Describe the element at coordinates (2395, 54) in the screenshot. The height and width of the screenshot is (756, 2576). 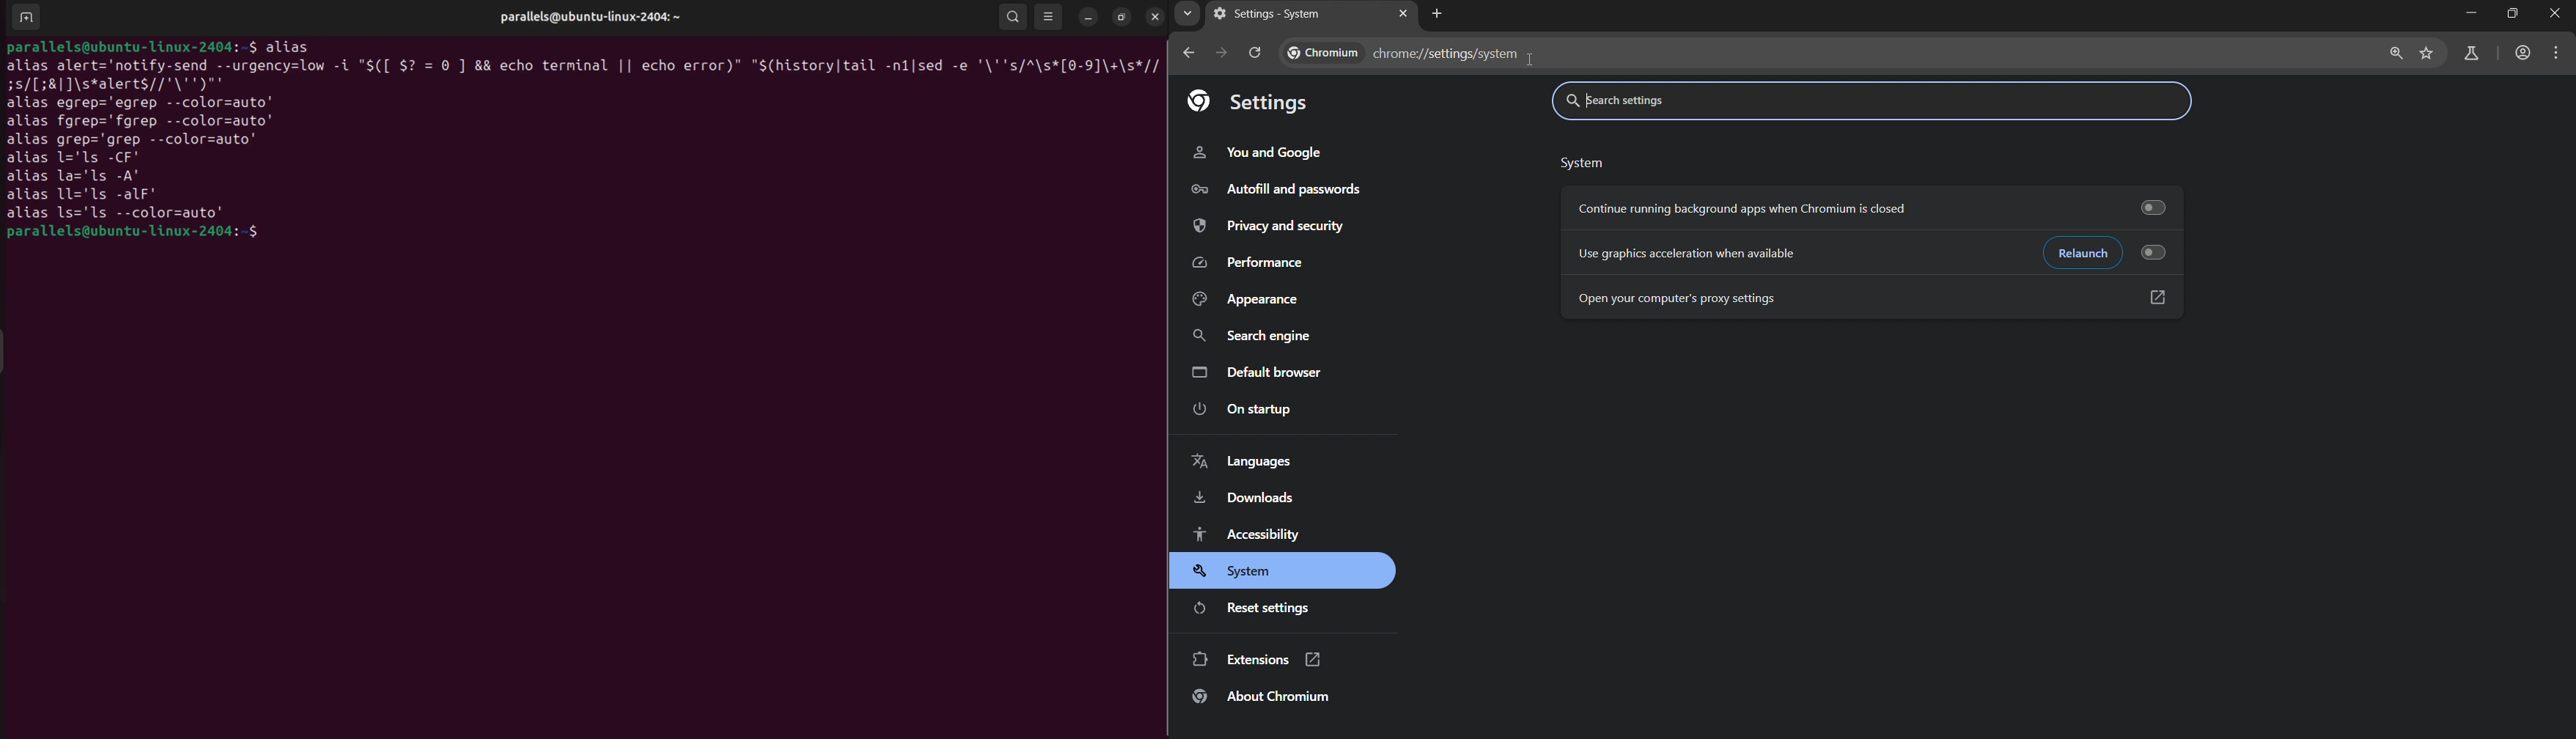
I see `zoom` at that location.